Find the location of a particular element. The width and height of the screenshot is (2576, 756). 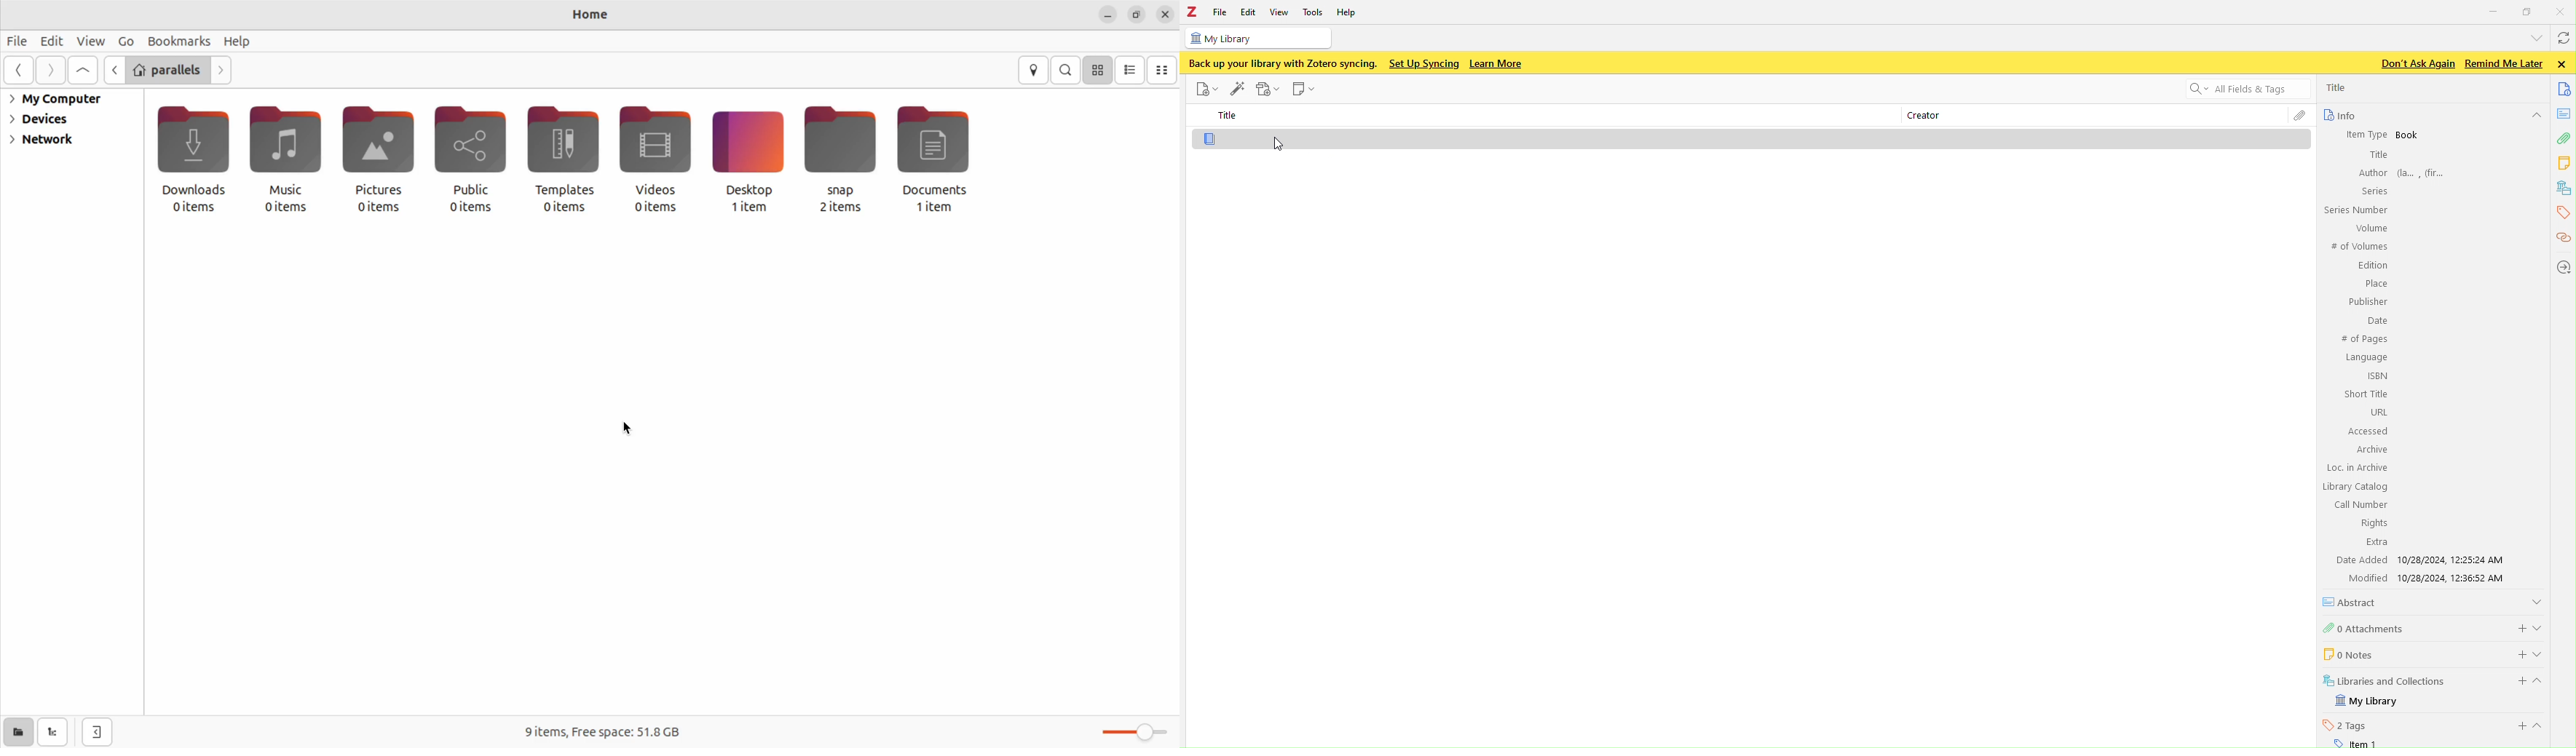

# of Pages is located at coordinates (2363, 340).